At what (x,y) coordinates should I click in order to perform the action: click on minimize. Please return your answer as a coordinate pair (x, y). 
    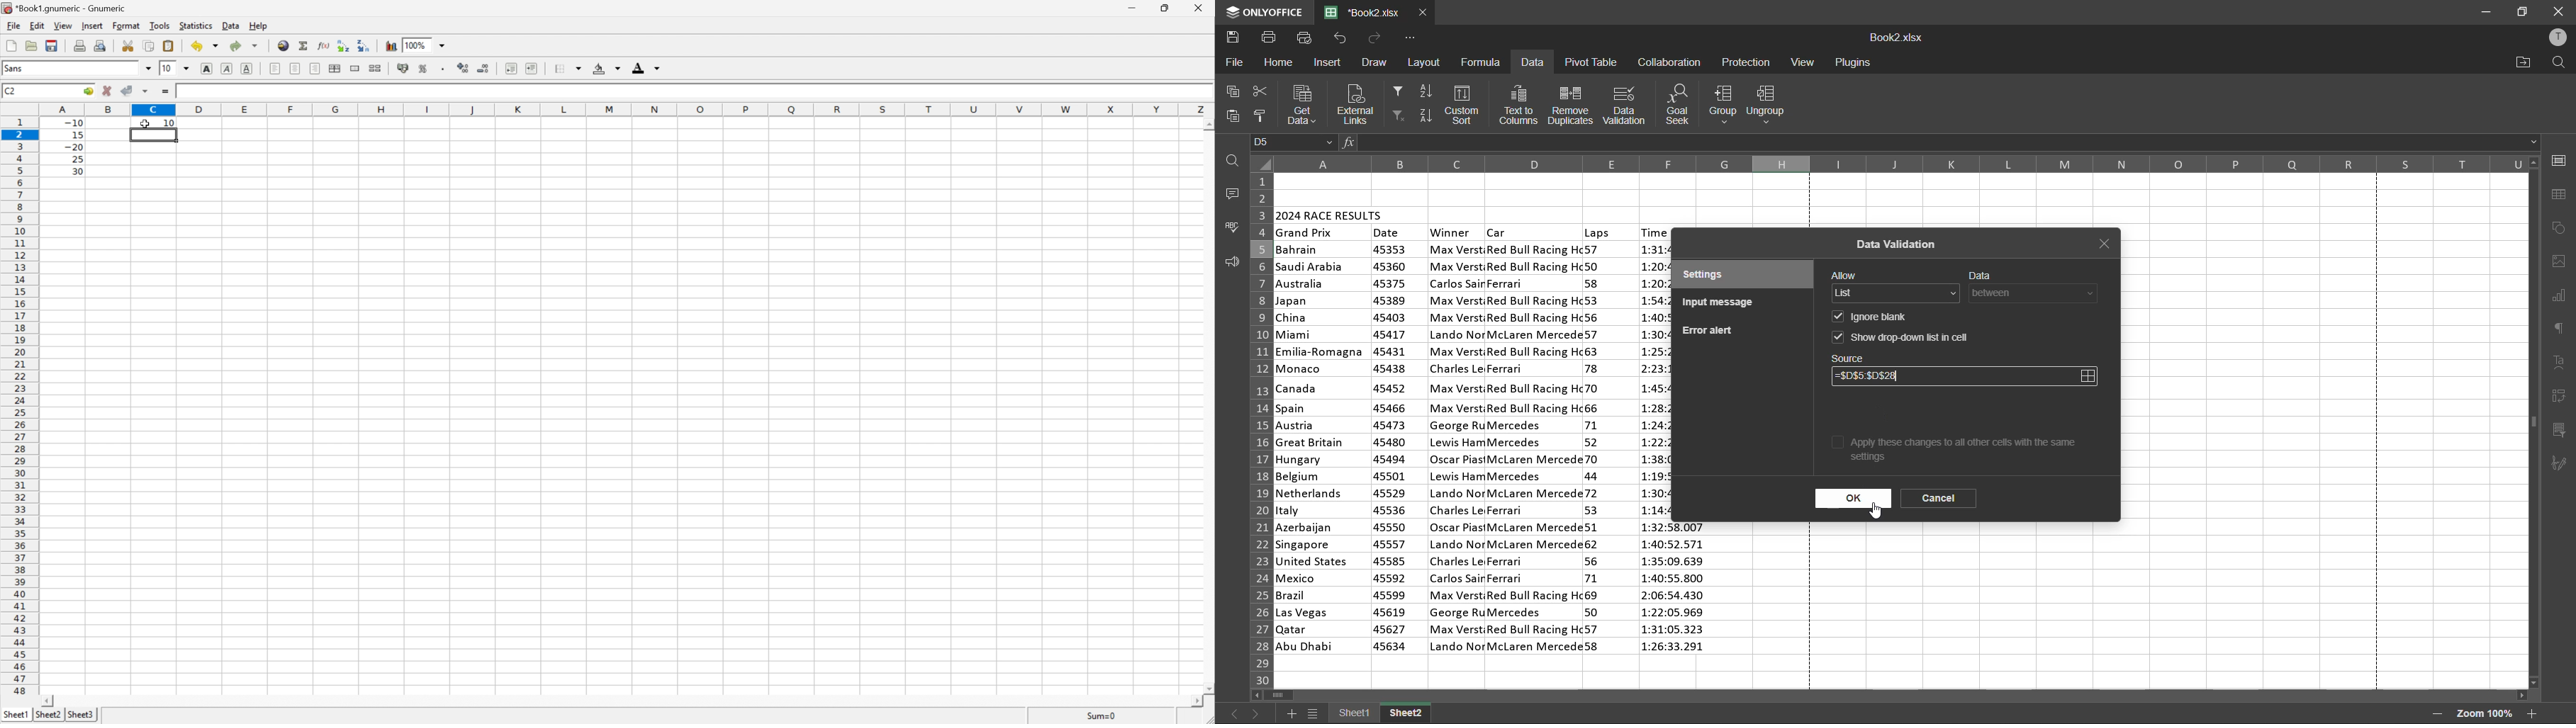
    Looking at the image, I should click on (2485, 13).